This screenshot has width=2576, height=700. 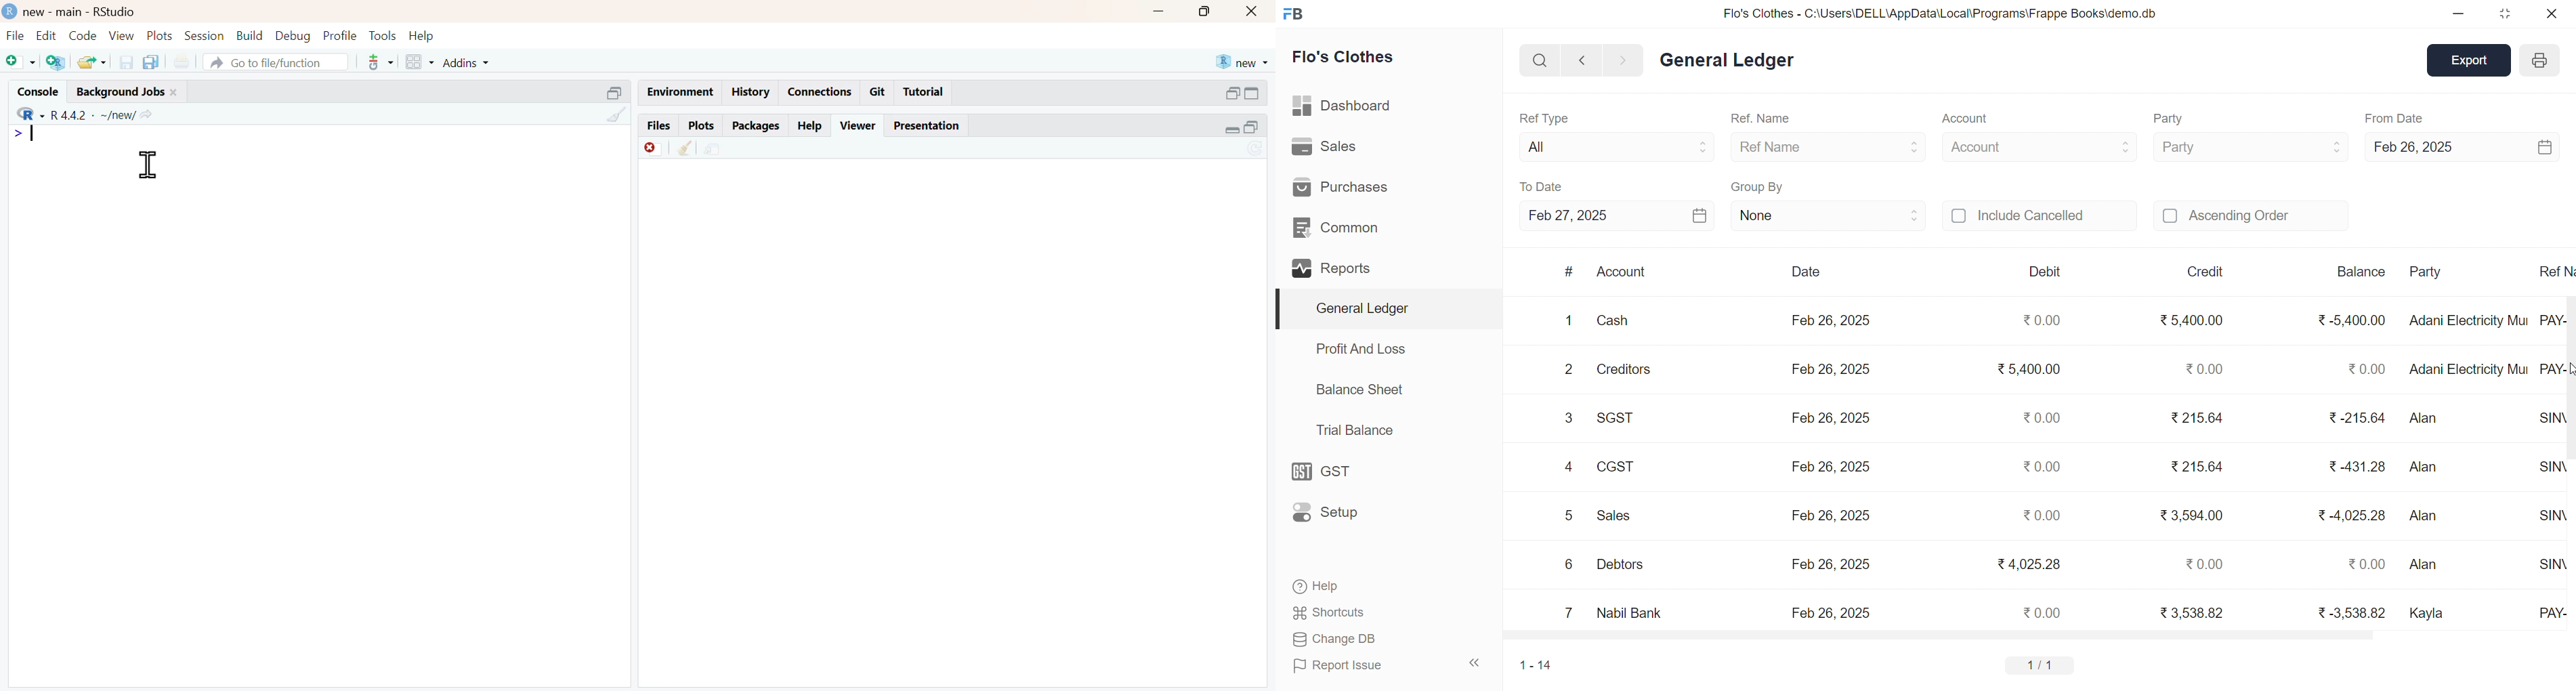 I want to click on session, so click(x=205, y=36).